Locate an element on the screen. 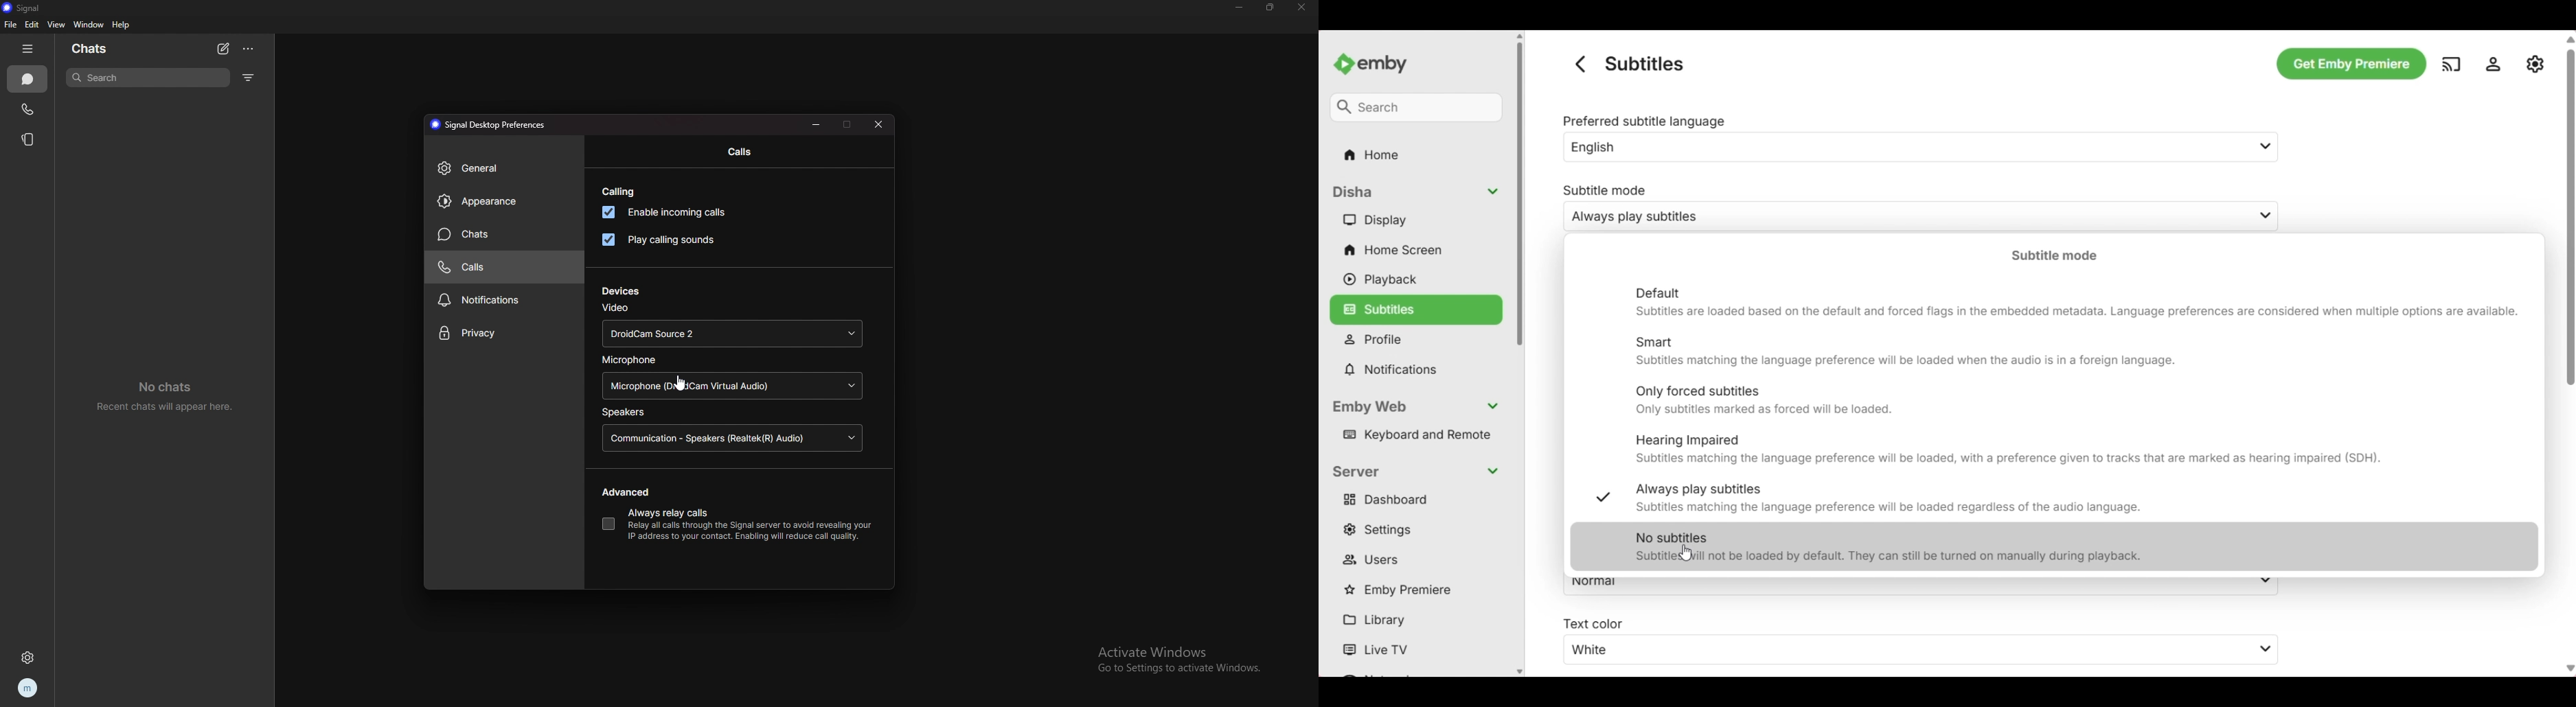  chats is located at coordinates (505, 233).